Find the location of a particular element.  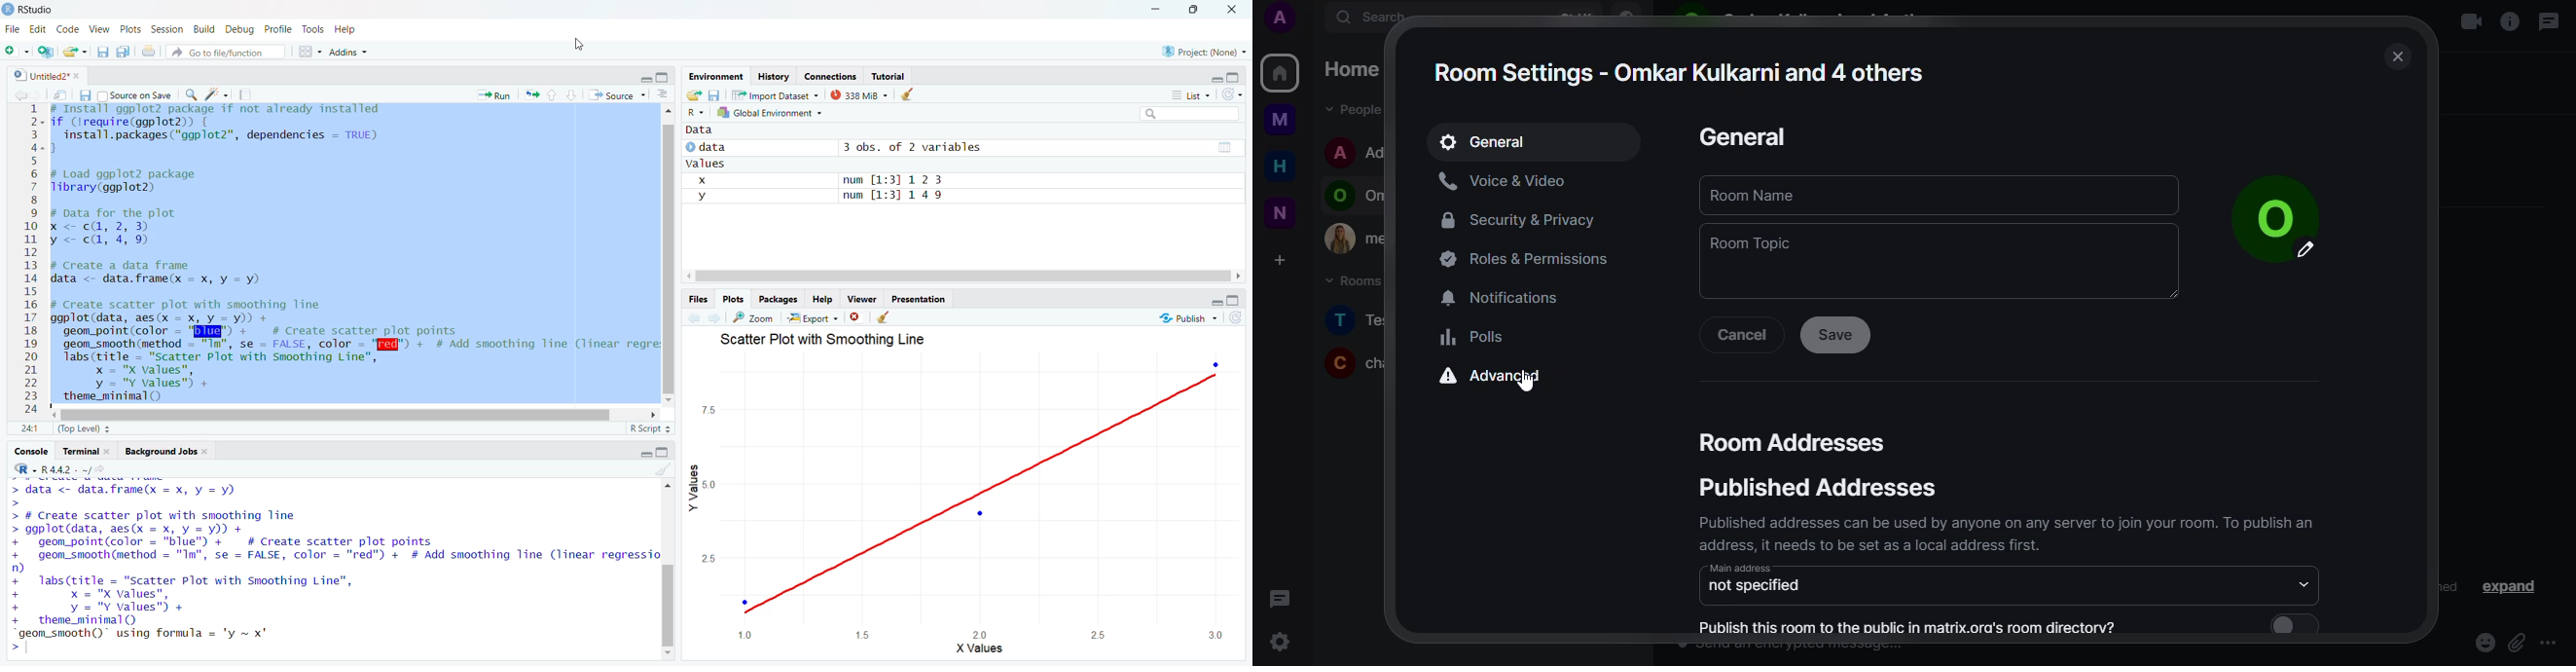

History is located at coordinates (773, 77).